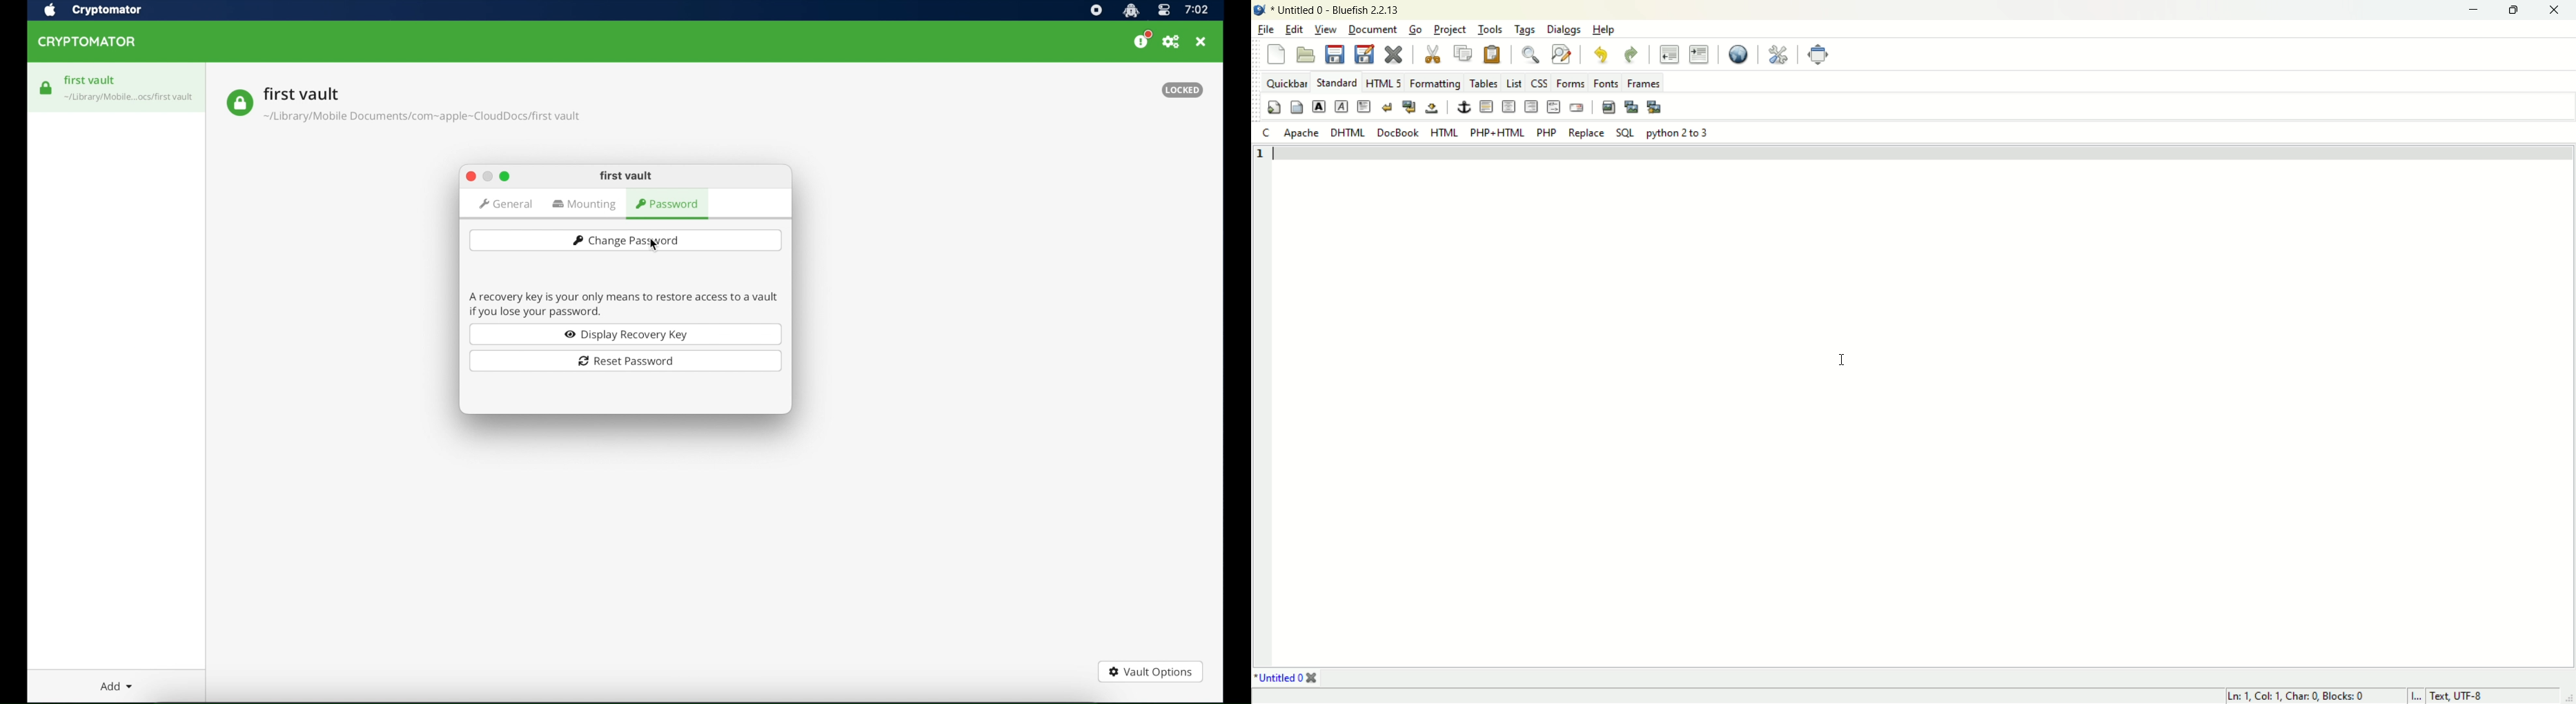  I want to click on project, so click(1448, 30).